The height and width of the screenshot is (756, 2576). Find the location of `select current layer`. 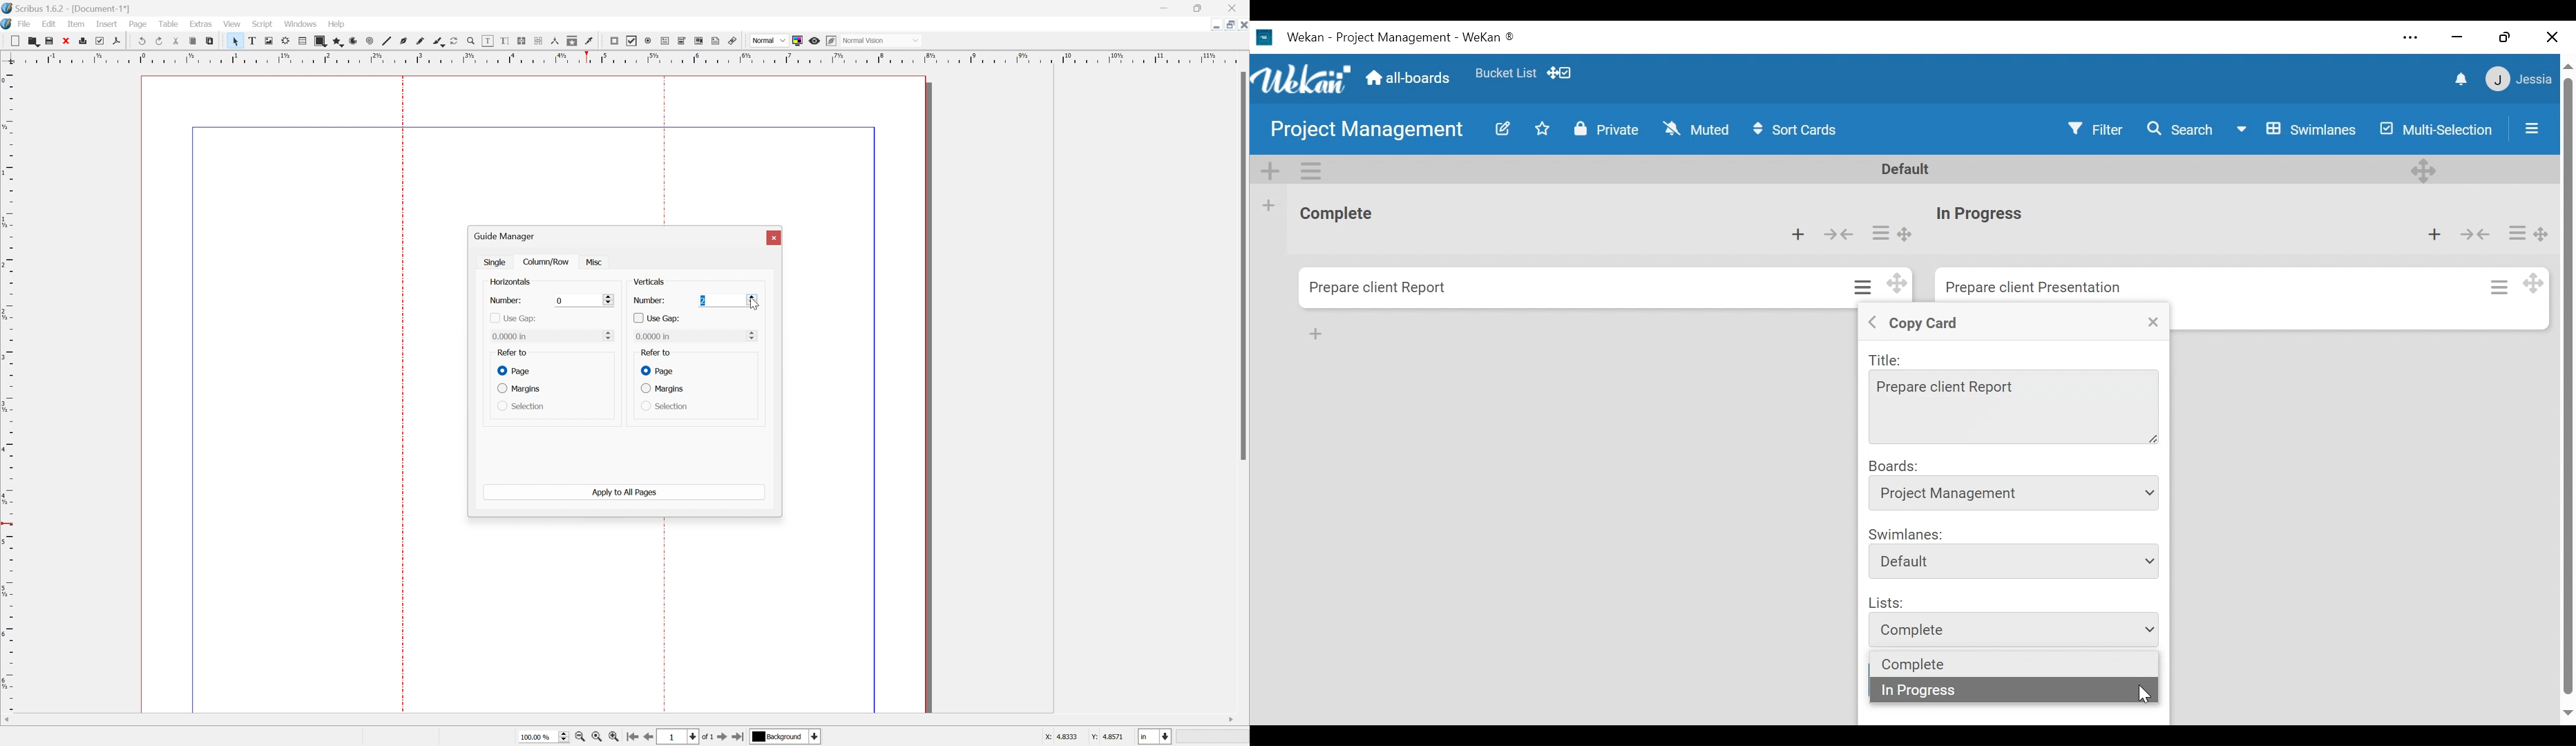

select current layer is located at coordinates (784, 736).